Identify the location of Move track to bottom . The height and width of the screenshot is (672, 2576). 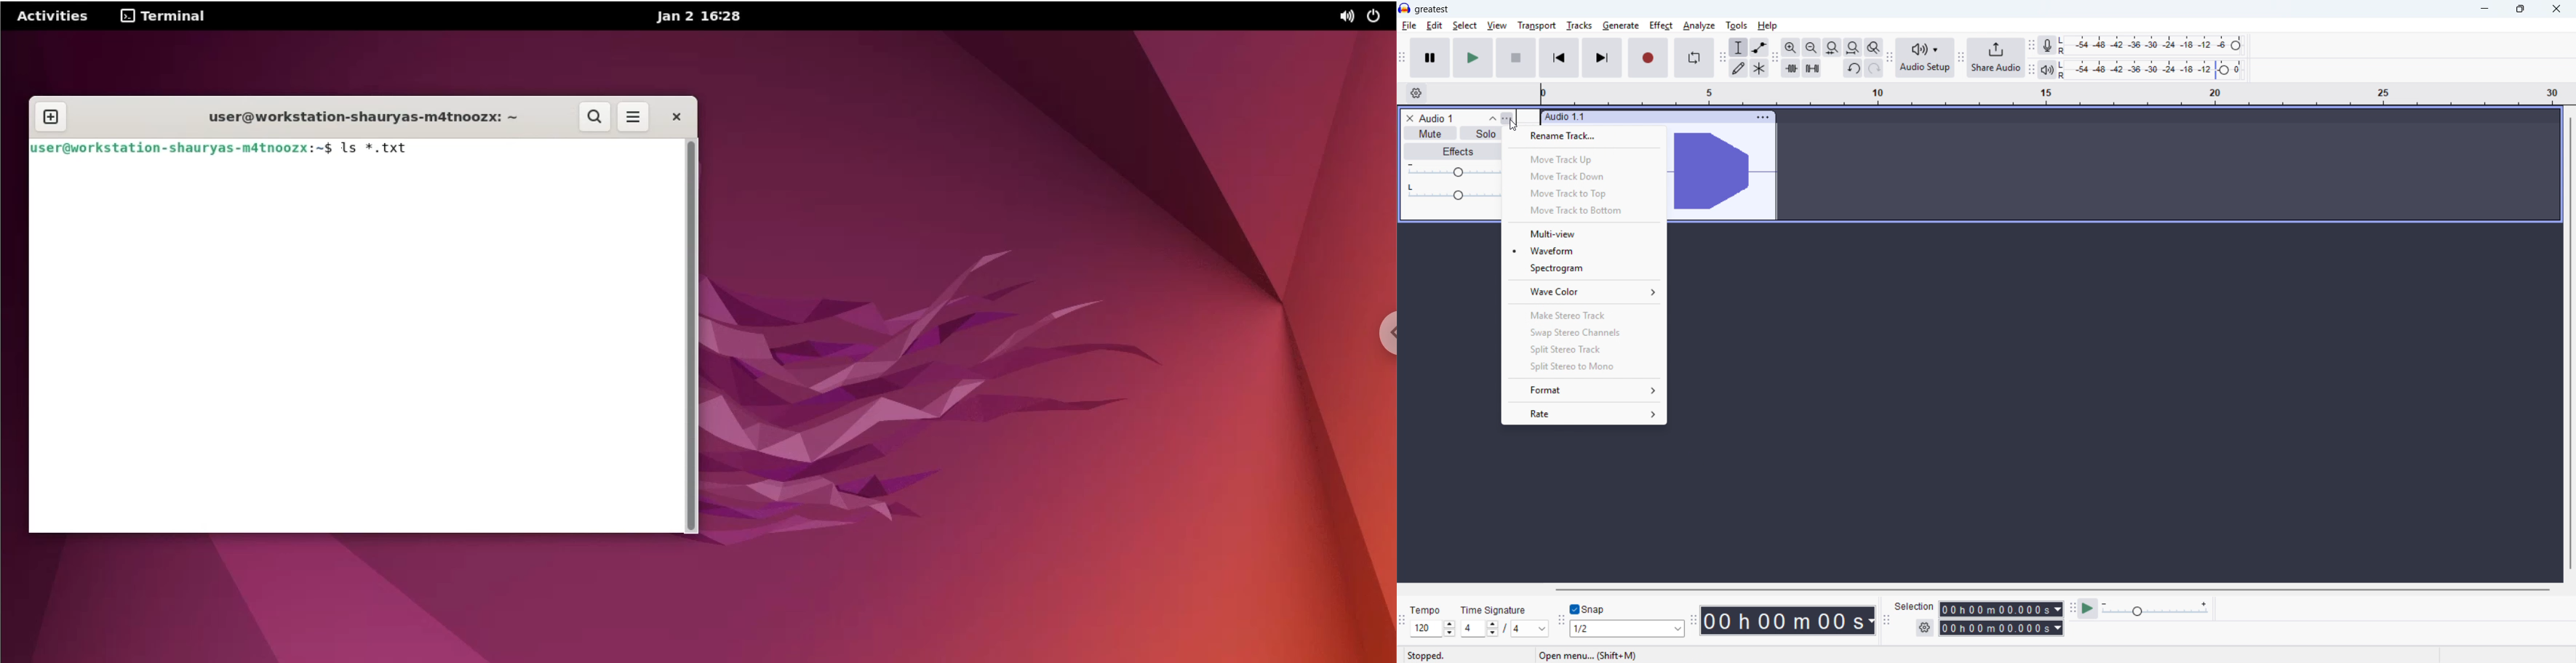
(1586, 211).